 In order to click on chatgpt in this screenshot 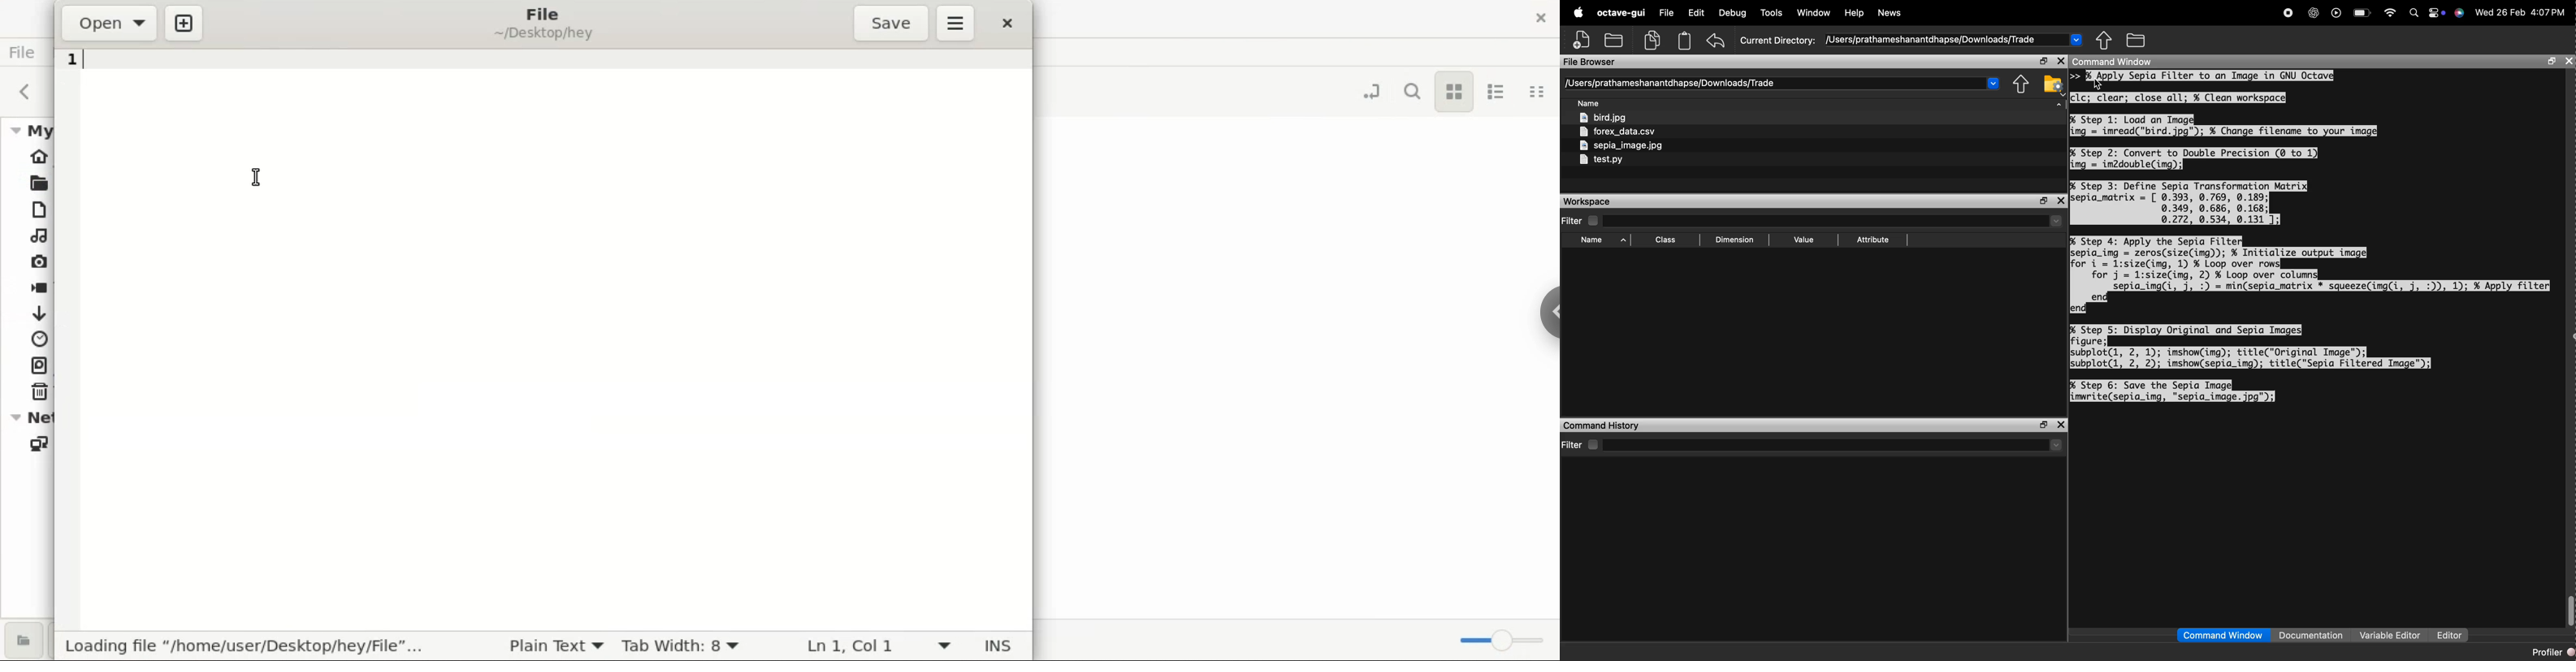, I will do `click(2314, 13)`.